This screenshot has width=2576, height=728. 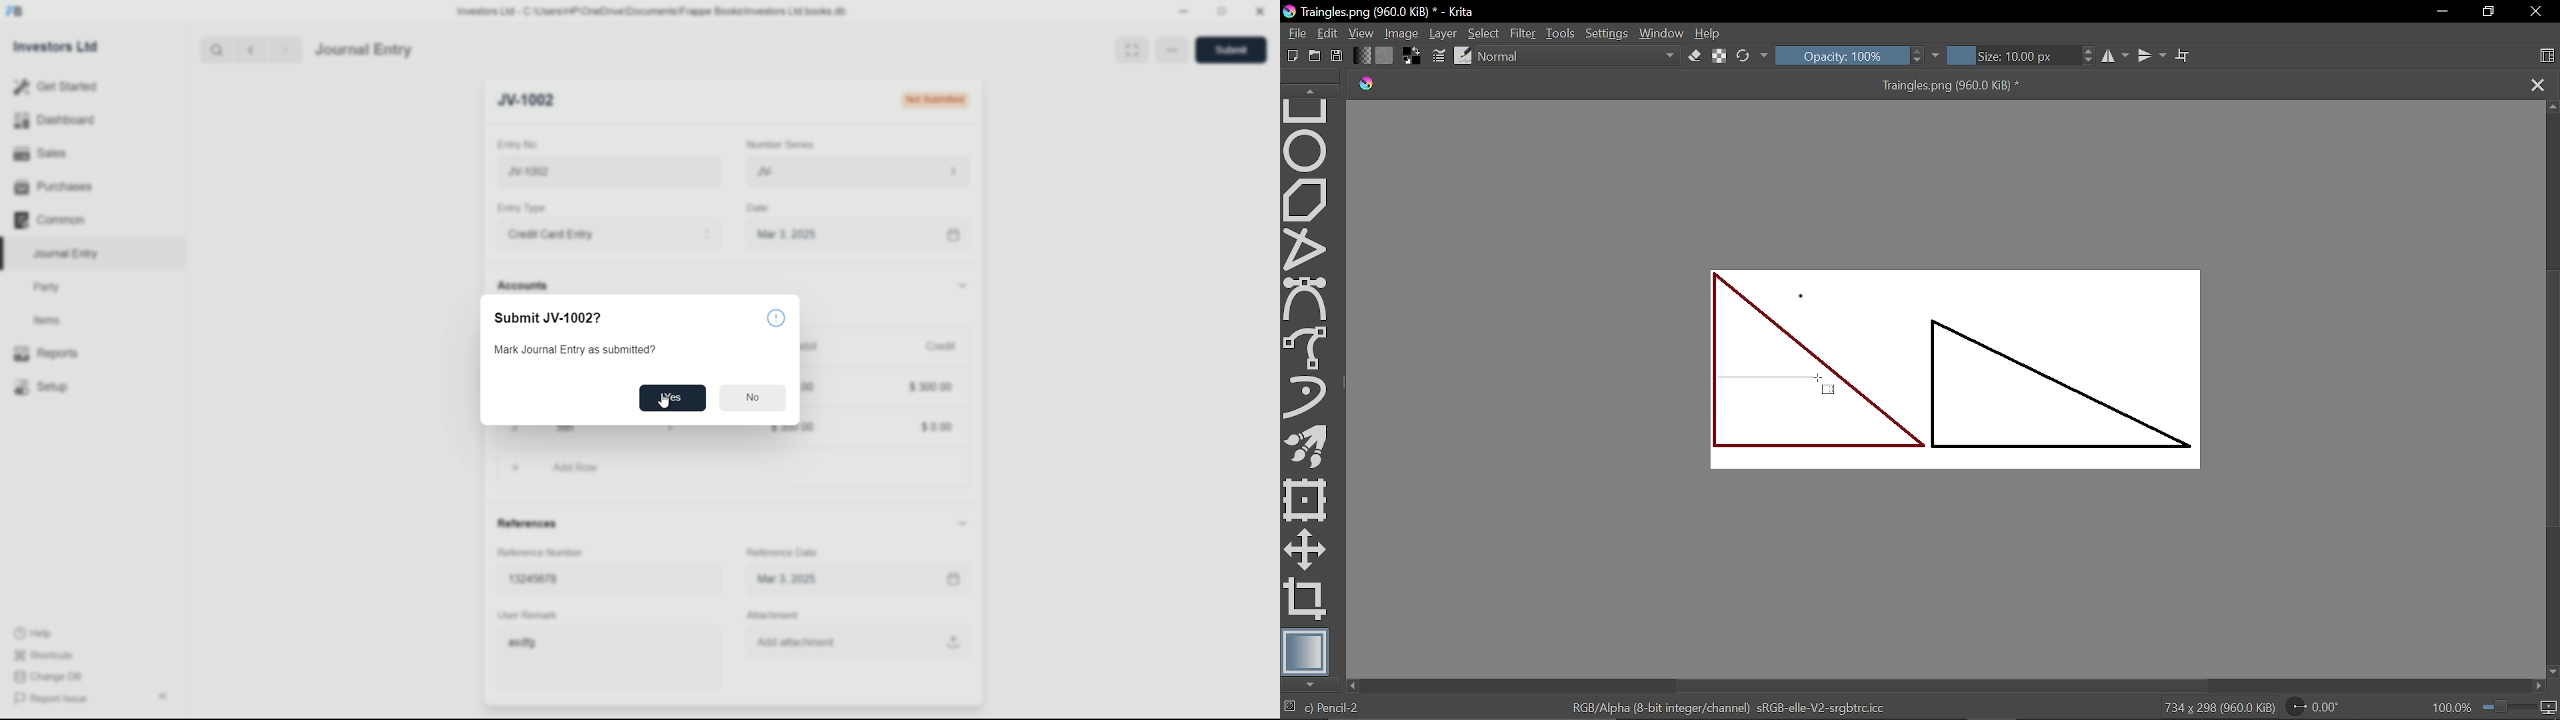 I want to click on Edit, so click(x=1327, y=32).